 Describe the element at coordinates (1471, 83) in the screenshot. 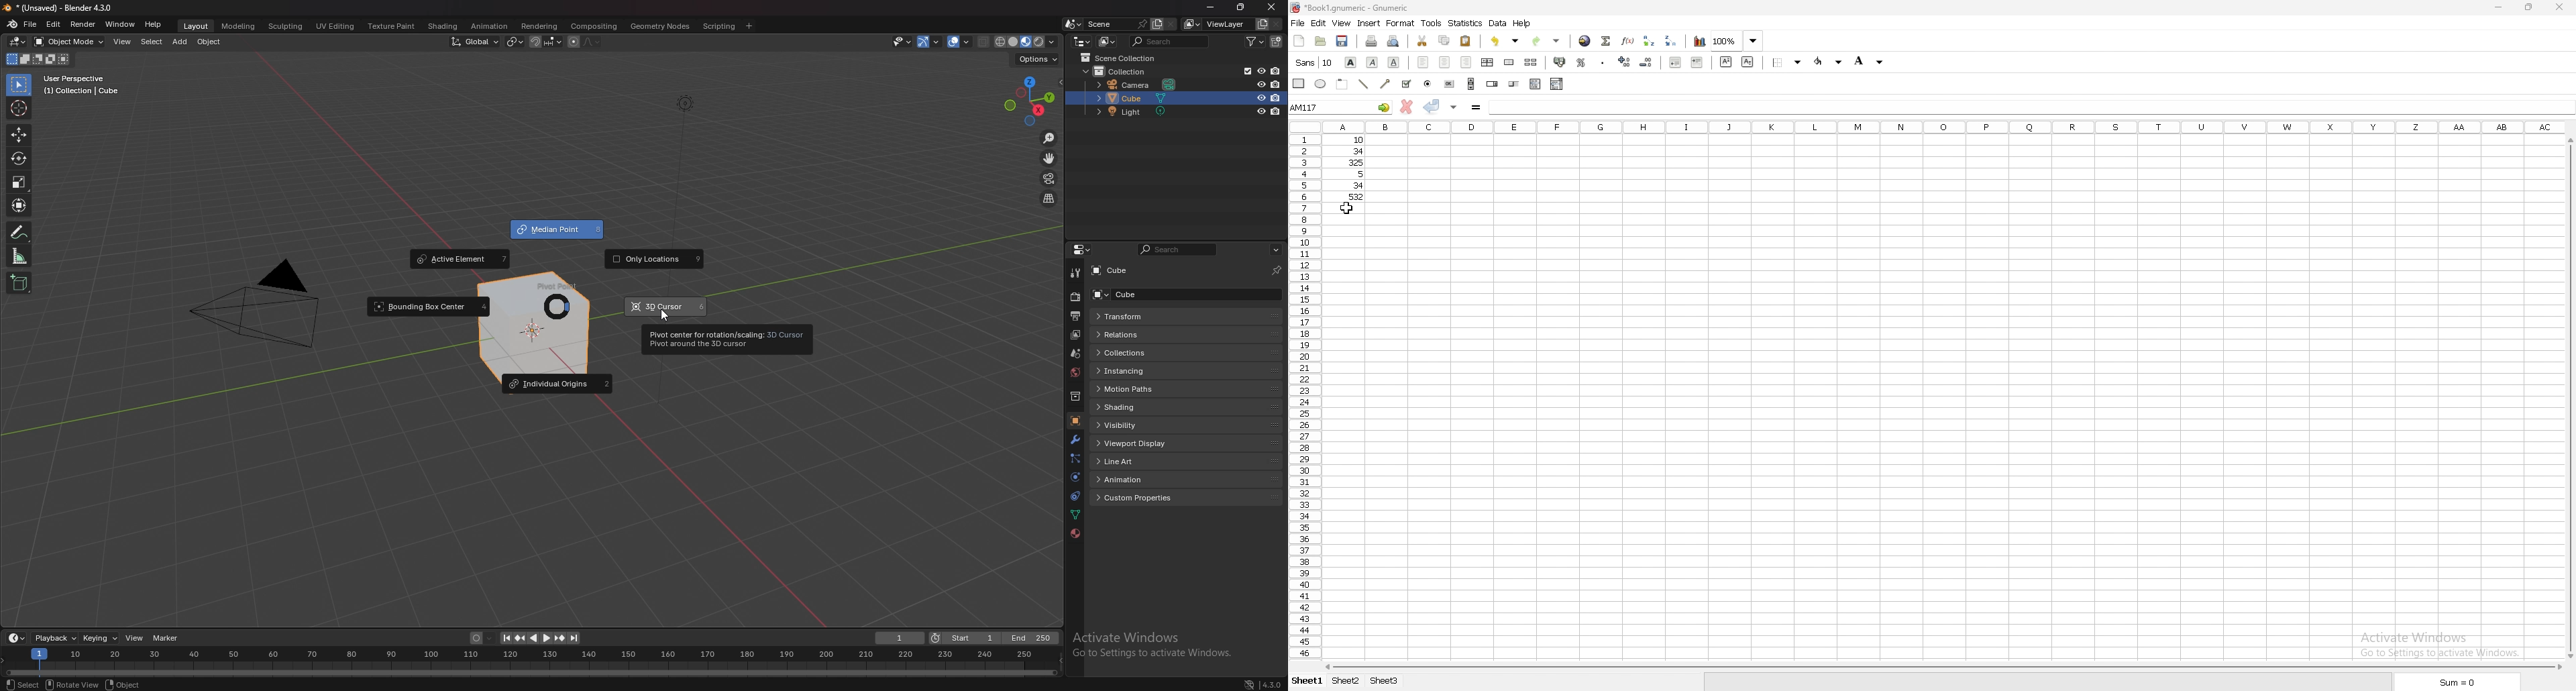

I see `scroll bar` at that location.